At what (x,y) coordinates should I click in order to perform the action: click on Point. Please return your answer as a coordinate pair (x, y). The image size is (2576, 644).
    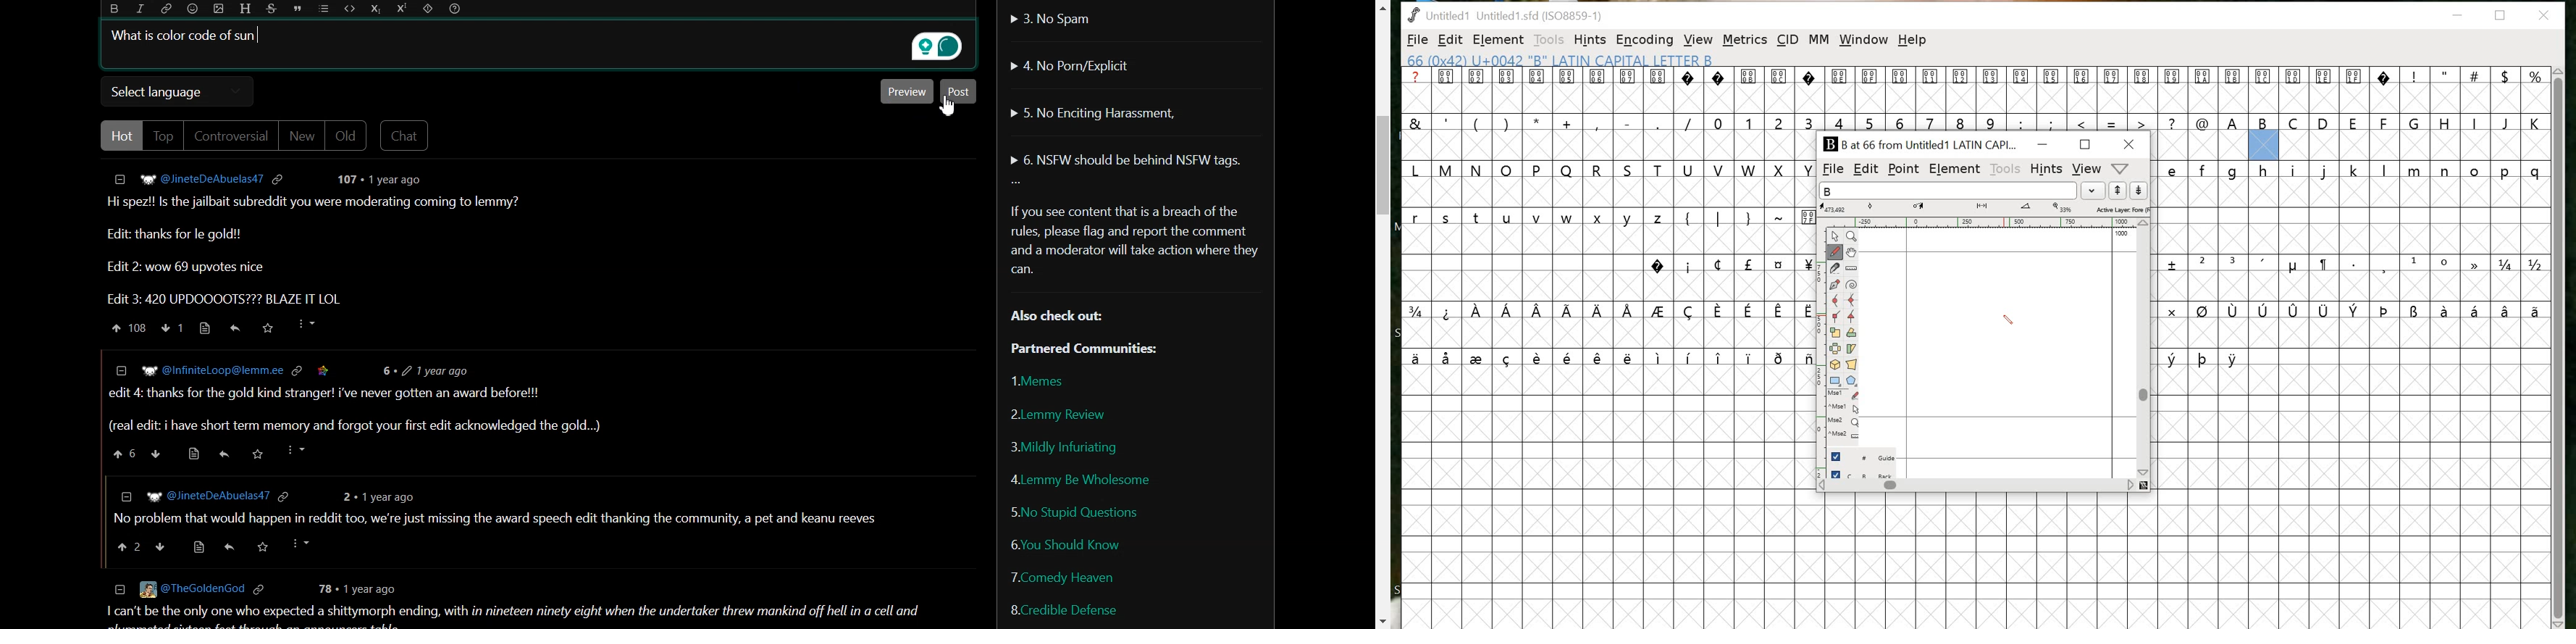
    Looking at the image, I should click on (1836, 237).